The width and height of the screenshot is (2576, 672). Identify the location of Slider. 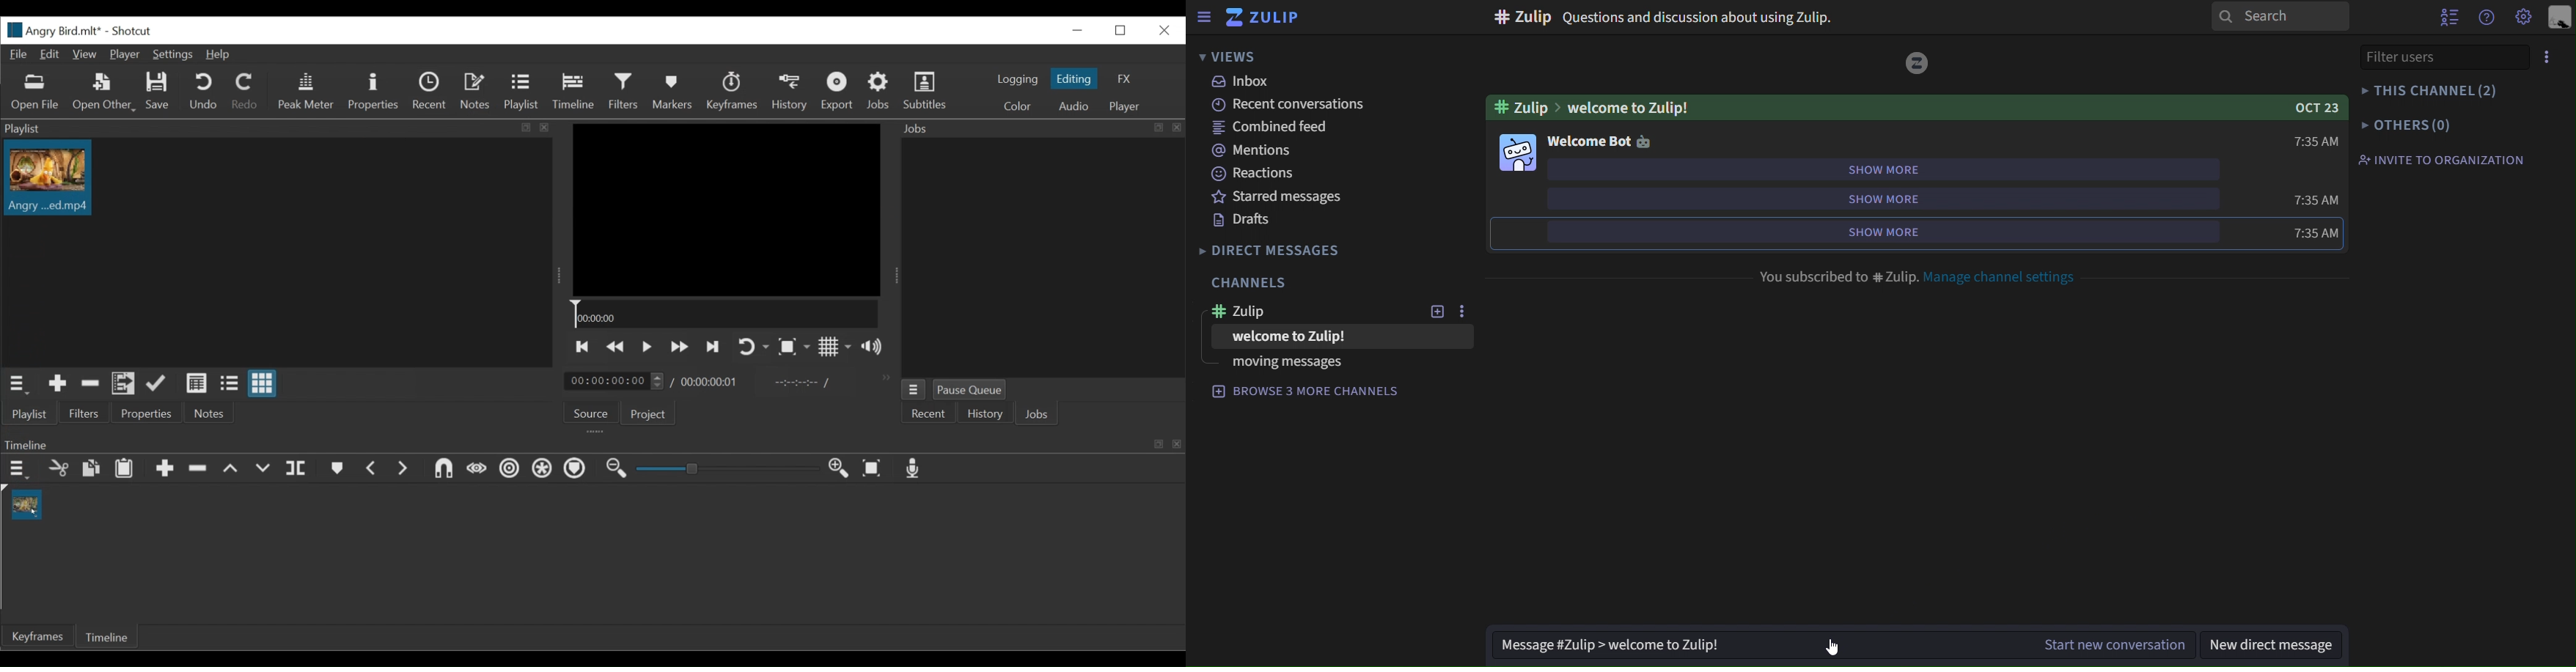
(728, 469).